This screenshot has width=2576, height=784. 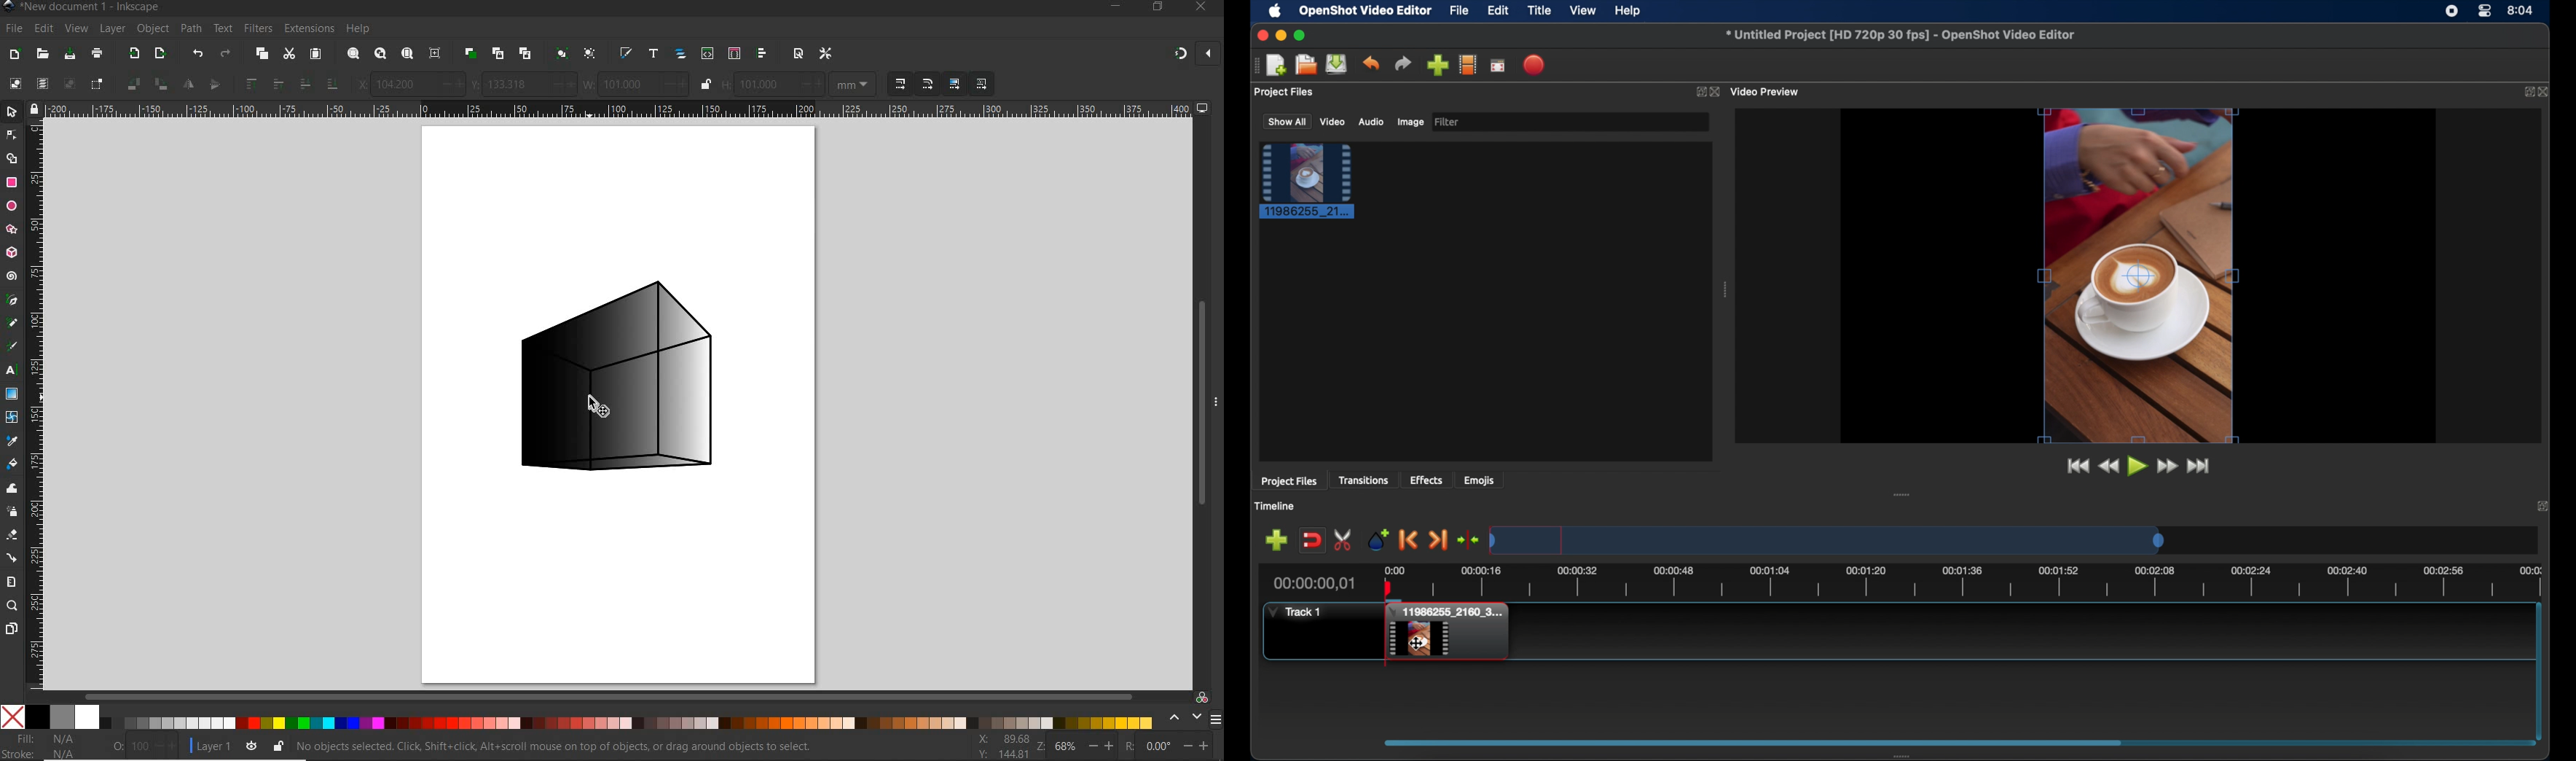 What do you see at coordinates (12, 536) in the screenshot?
I see `ERASER TOOL` at bounding box center [12, 536].